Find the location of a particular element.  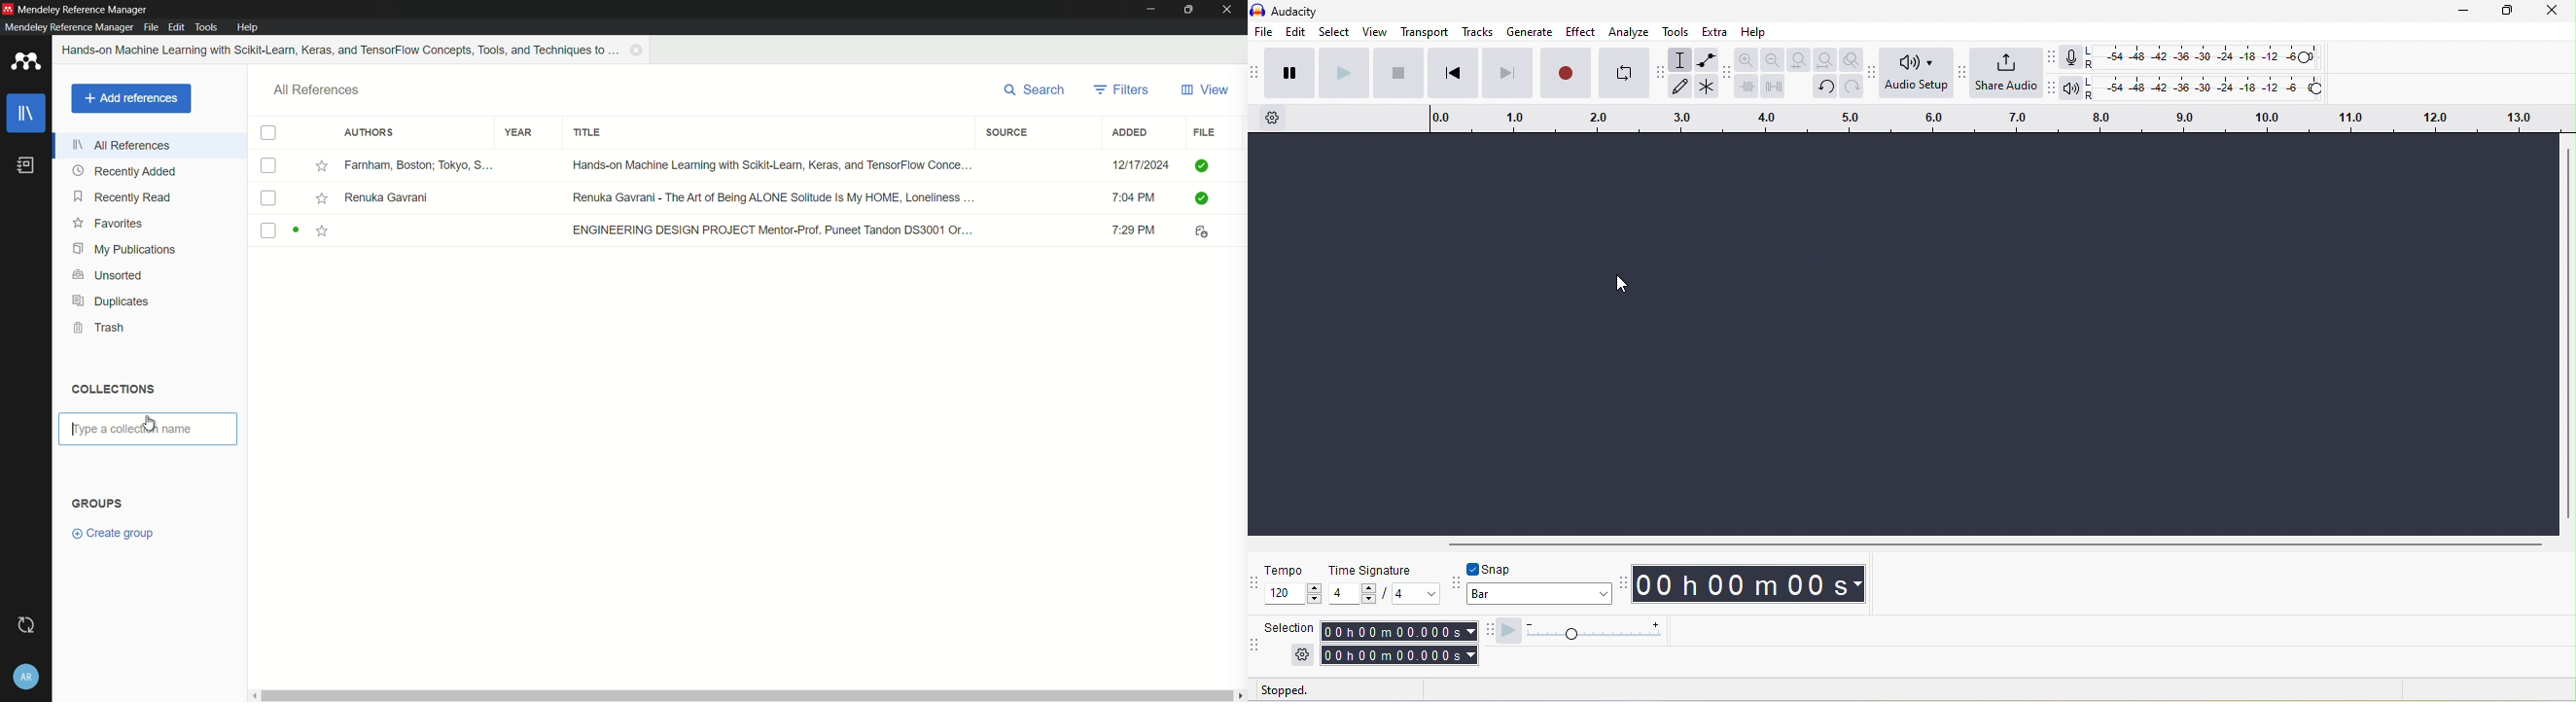

envelop tool is located at coordinates (1708, 59).